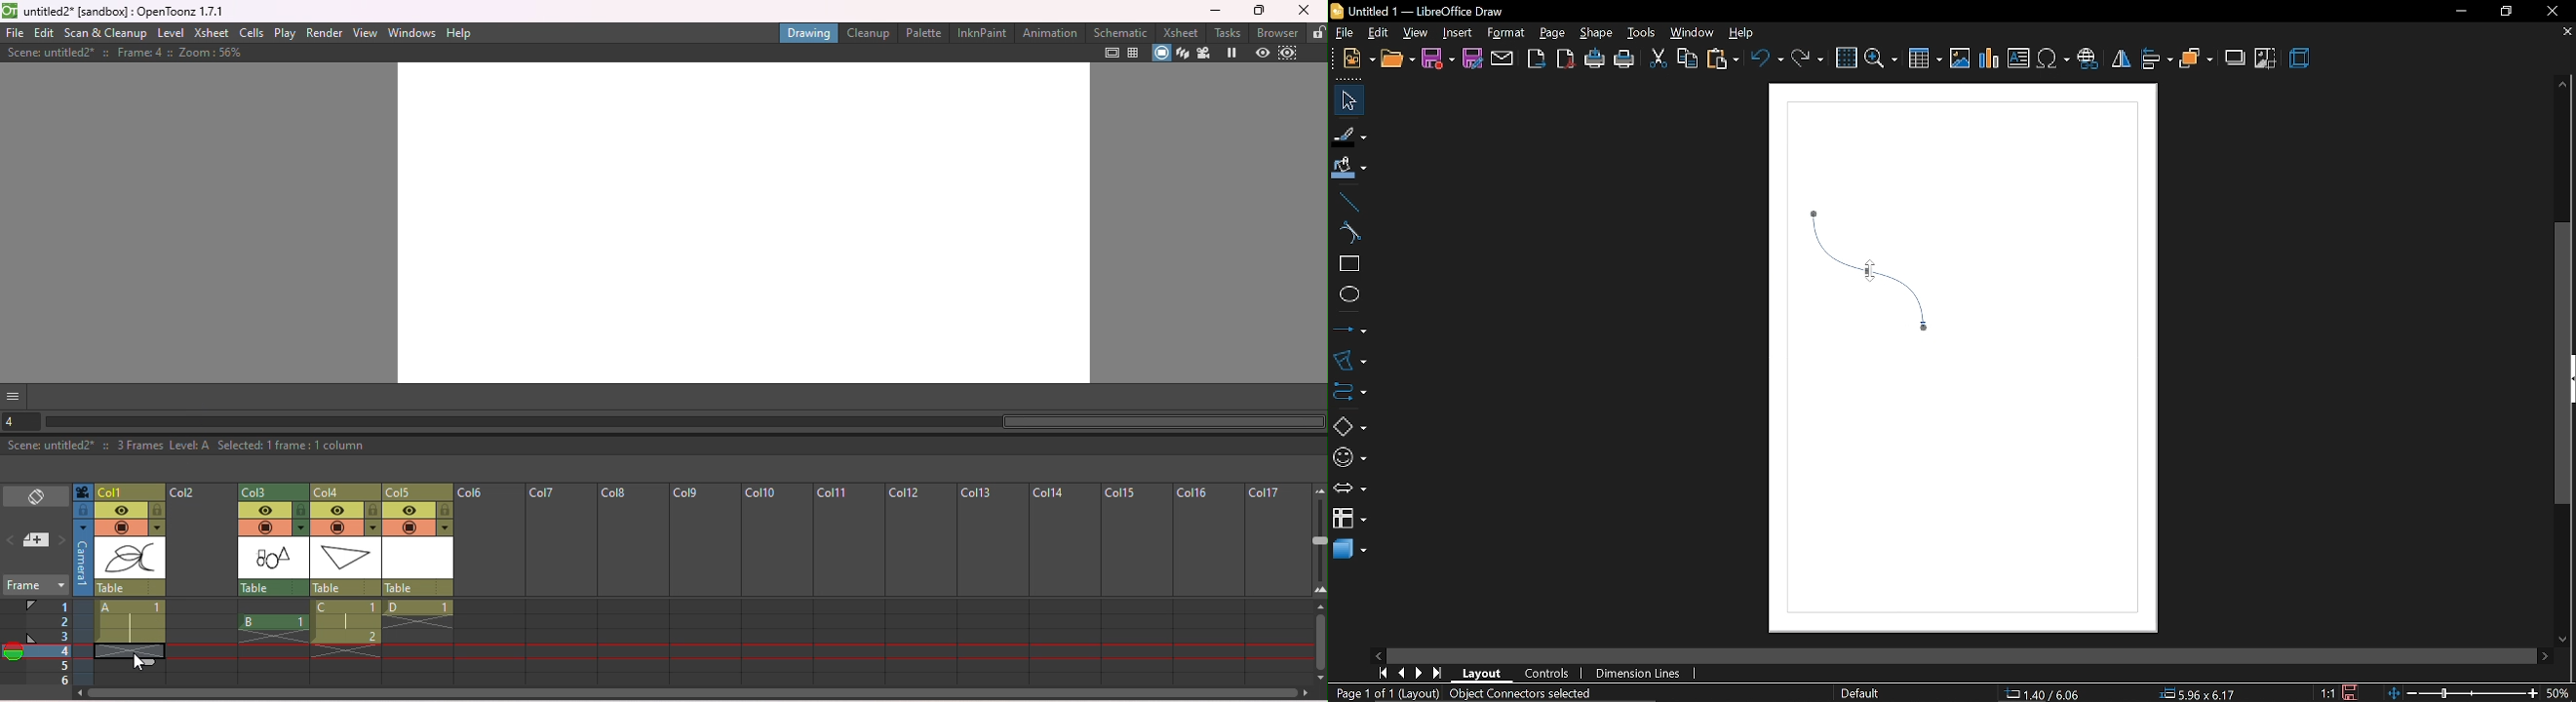 This screenshot has height=728, width=2576. Describe the element at coordinates (273, 587) in the screenshot. I see `Table` at that location.